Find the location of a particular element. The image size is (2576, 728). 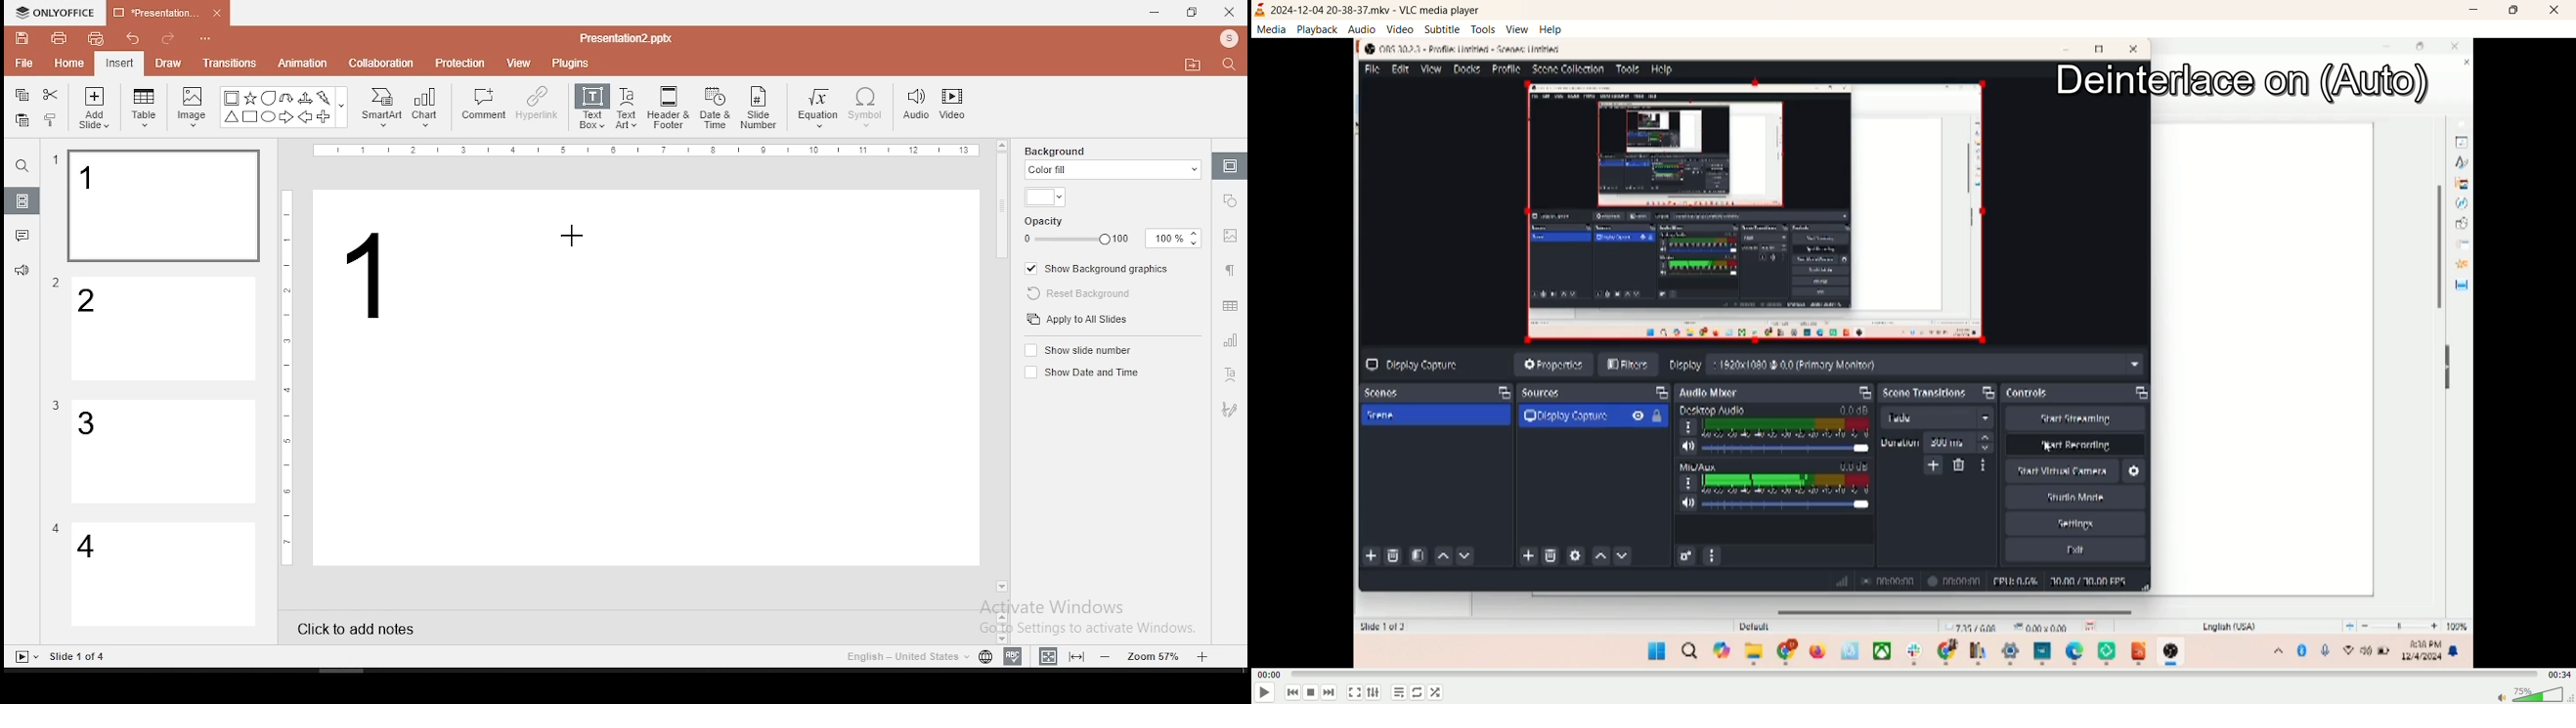

shape settings is located at coordinates (1231, 198).